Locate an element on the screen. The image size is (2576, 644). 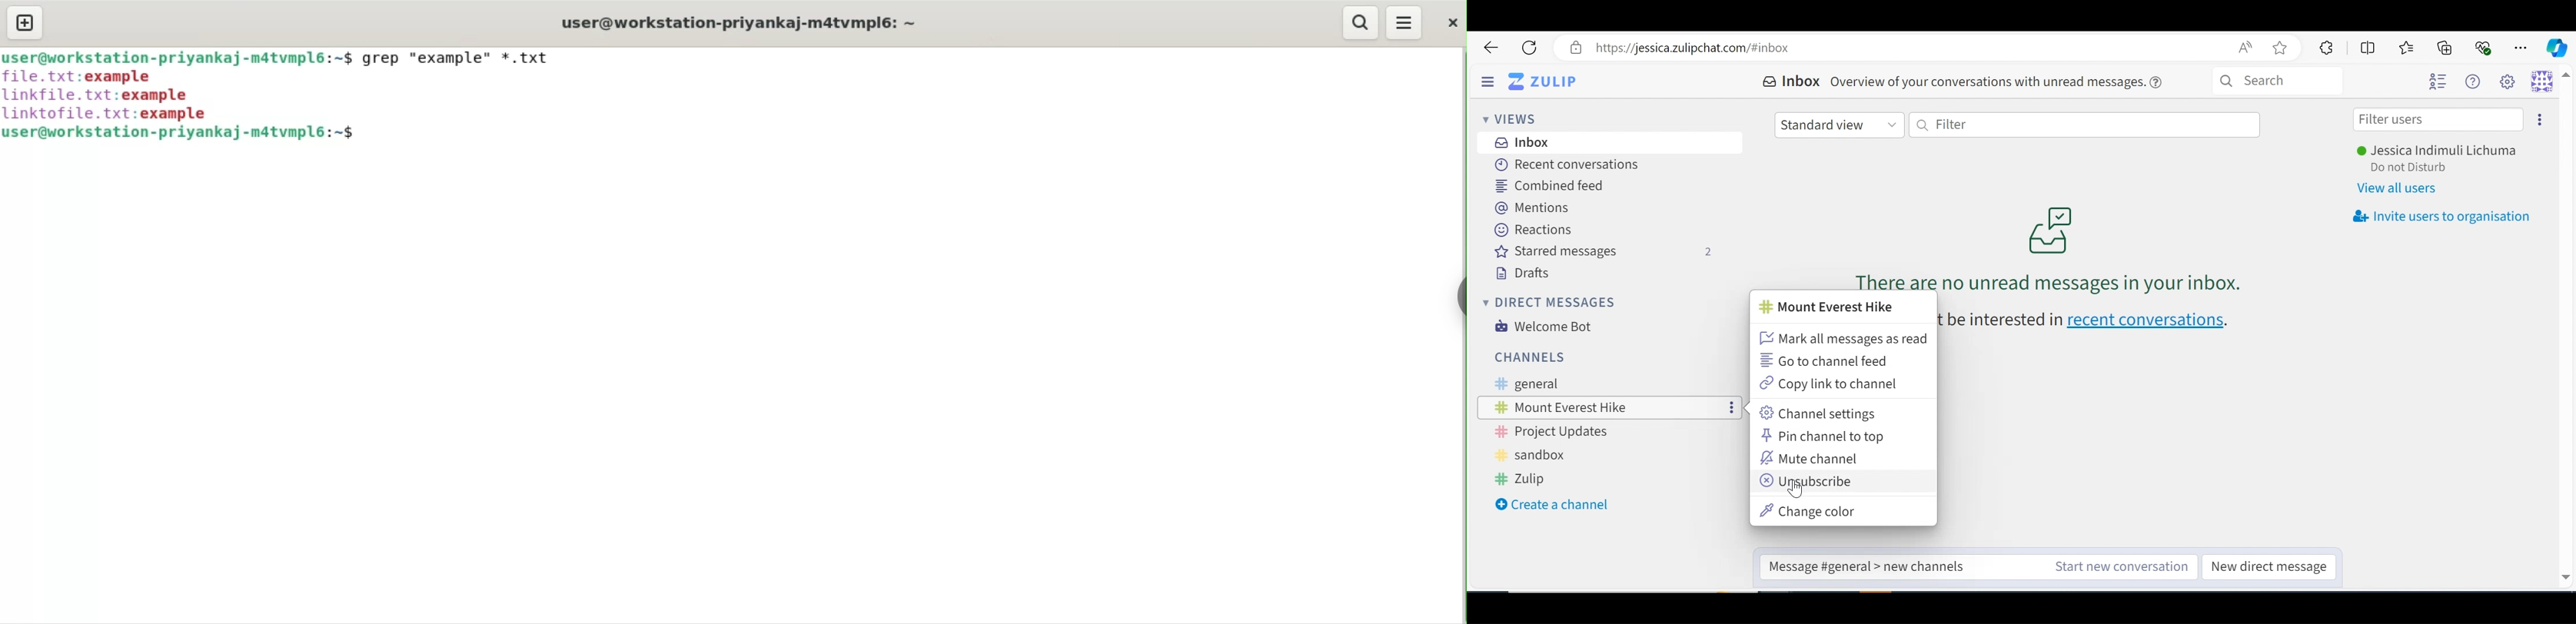
Start a new conversation is located at coordinates (2118, 567).